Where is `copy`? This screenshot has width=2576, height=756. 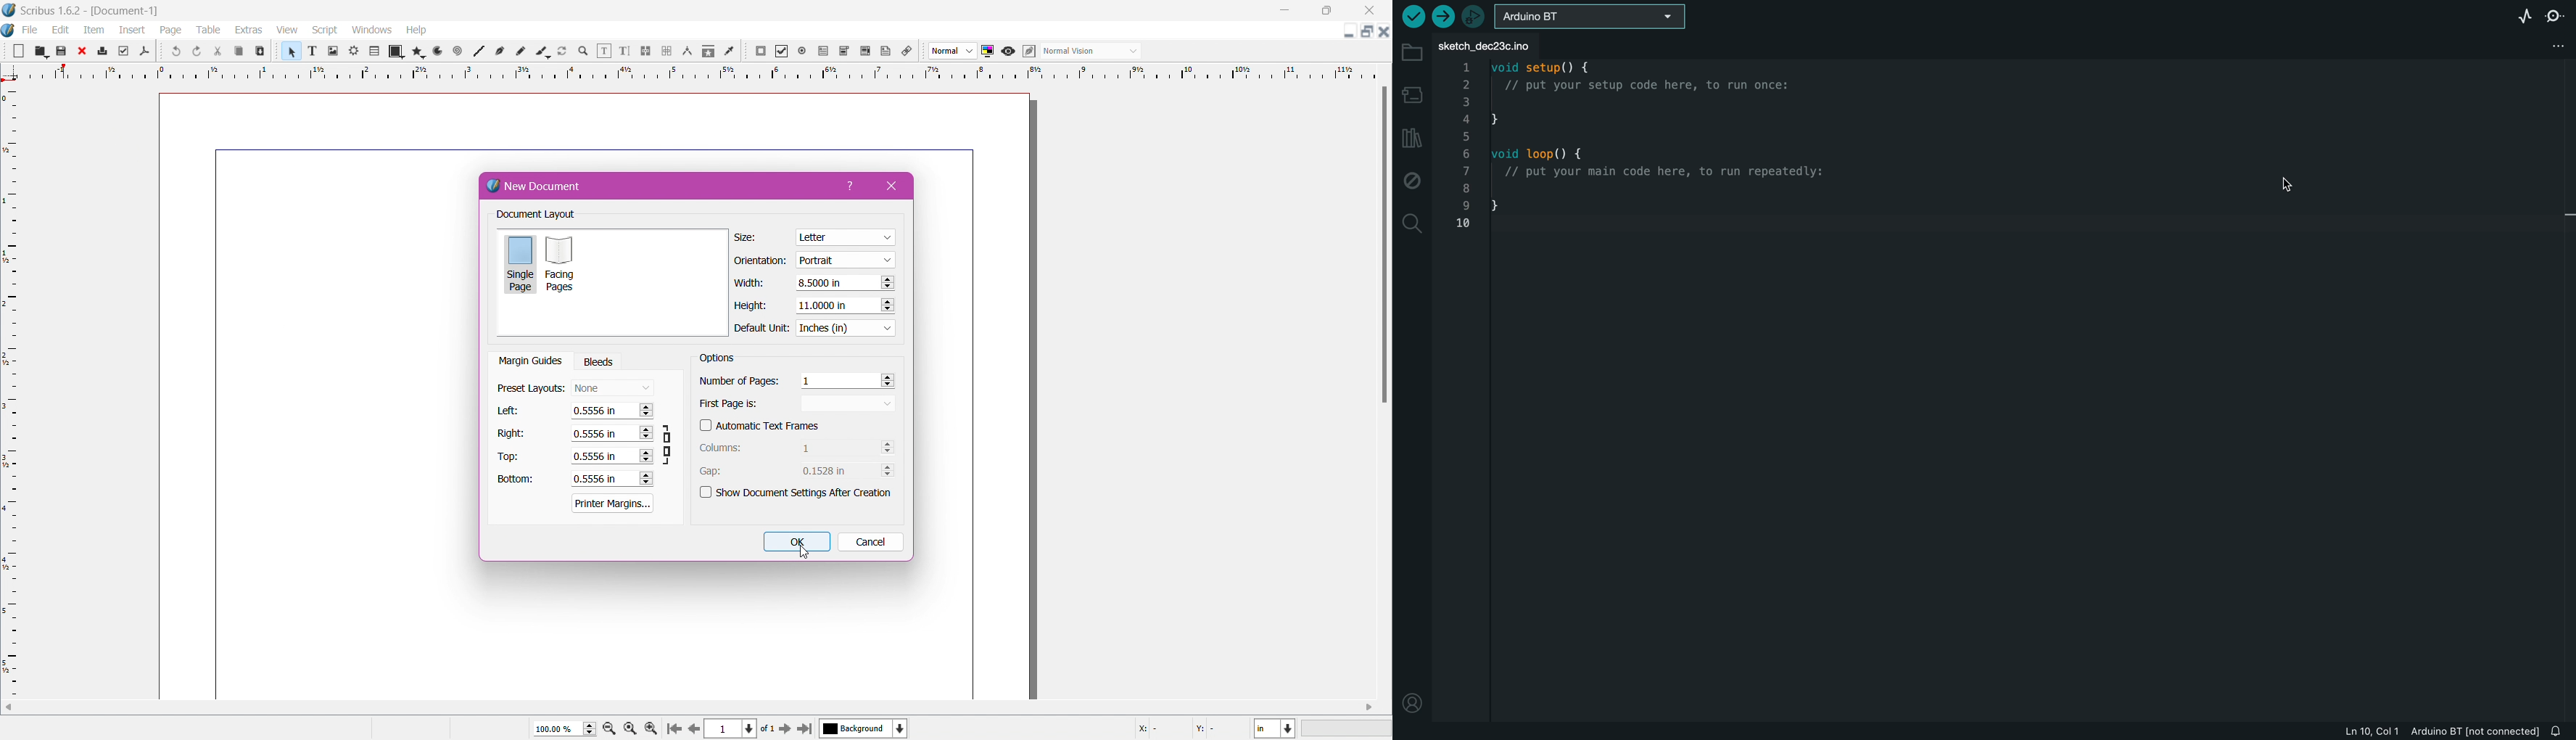
copy is located at coordinates (241, 52).